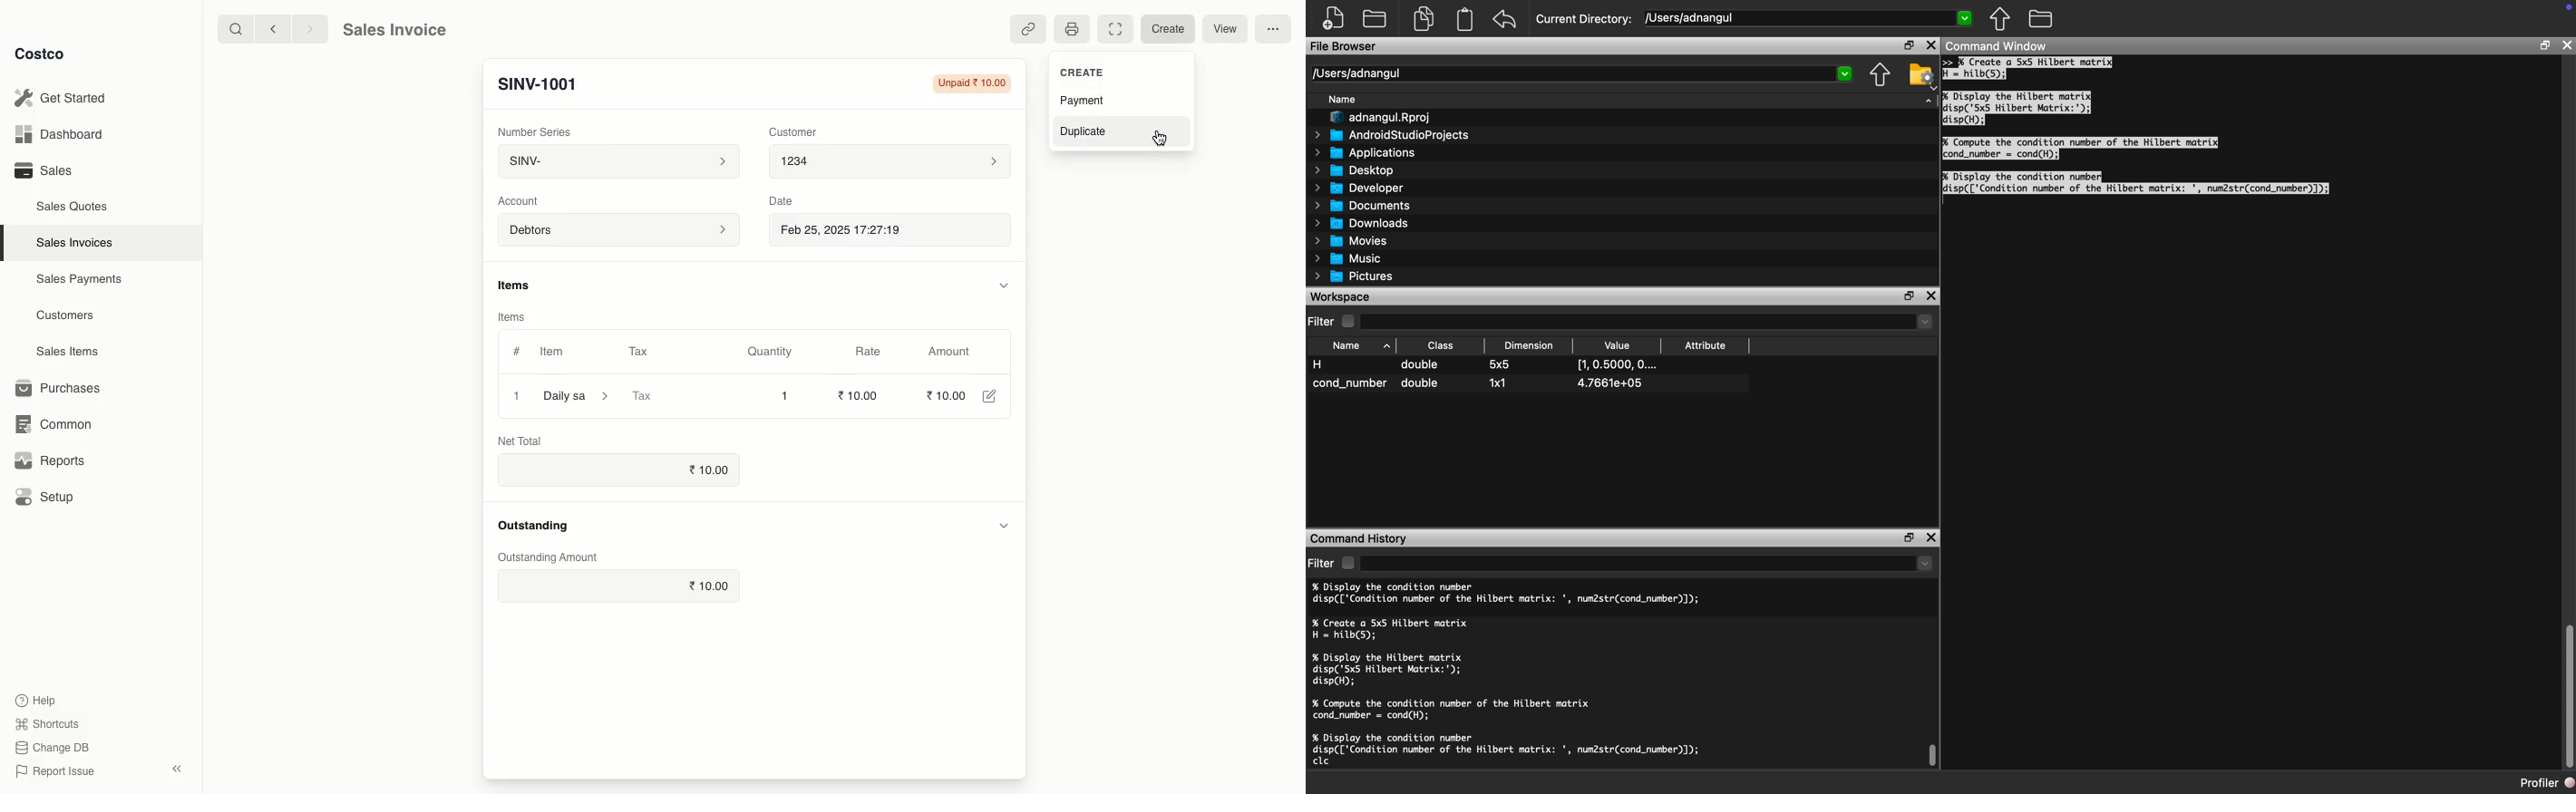  I want to click on Reports, so click(50, 462).